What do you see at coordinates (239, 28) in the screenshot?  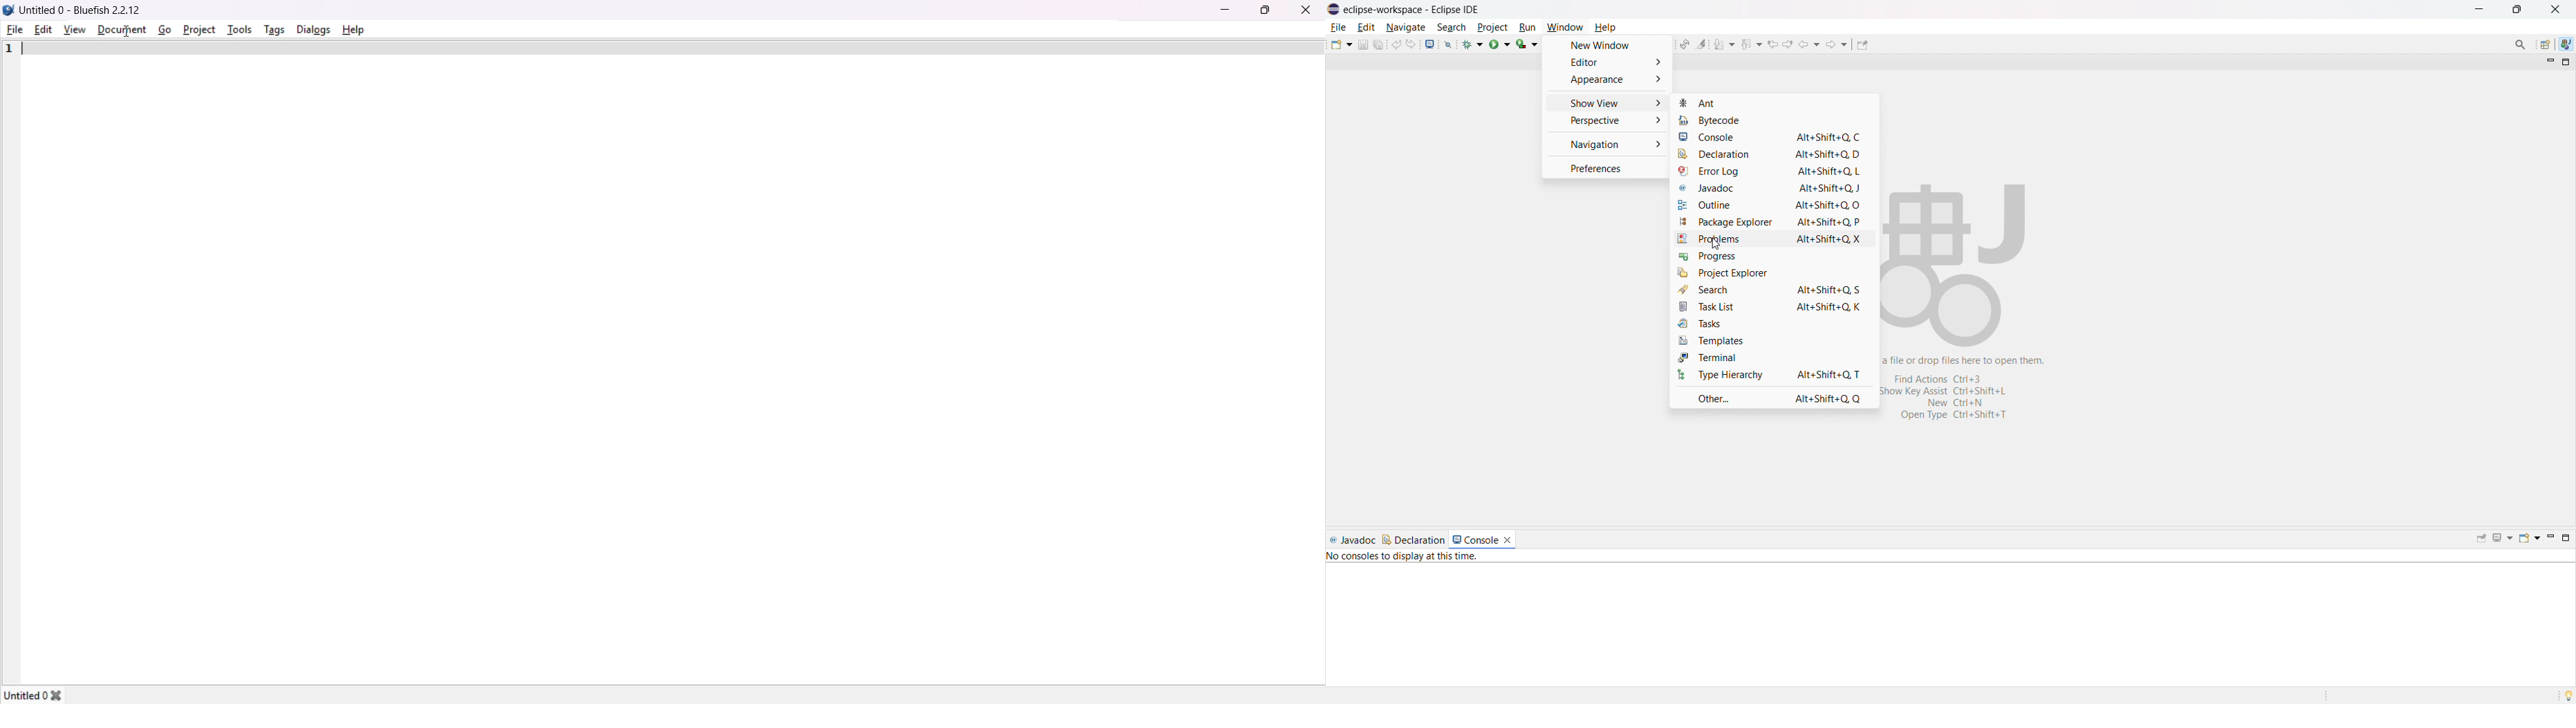 I see `tools` at bounding box center [239, 28].